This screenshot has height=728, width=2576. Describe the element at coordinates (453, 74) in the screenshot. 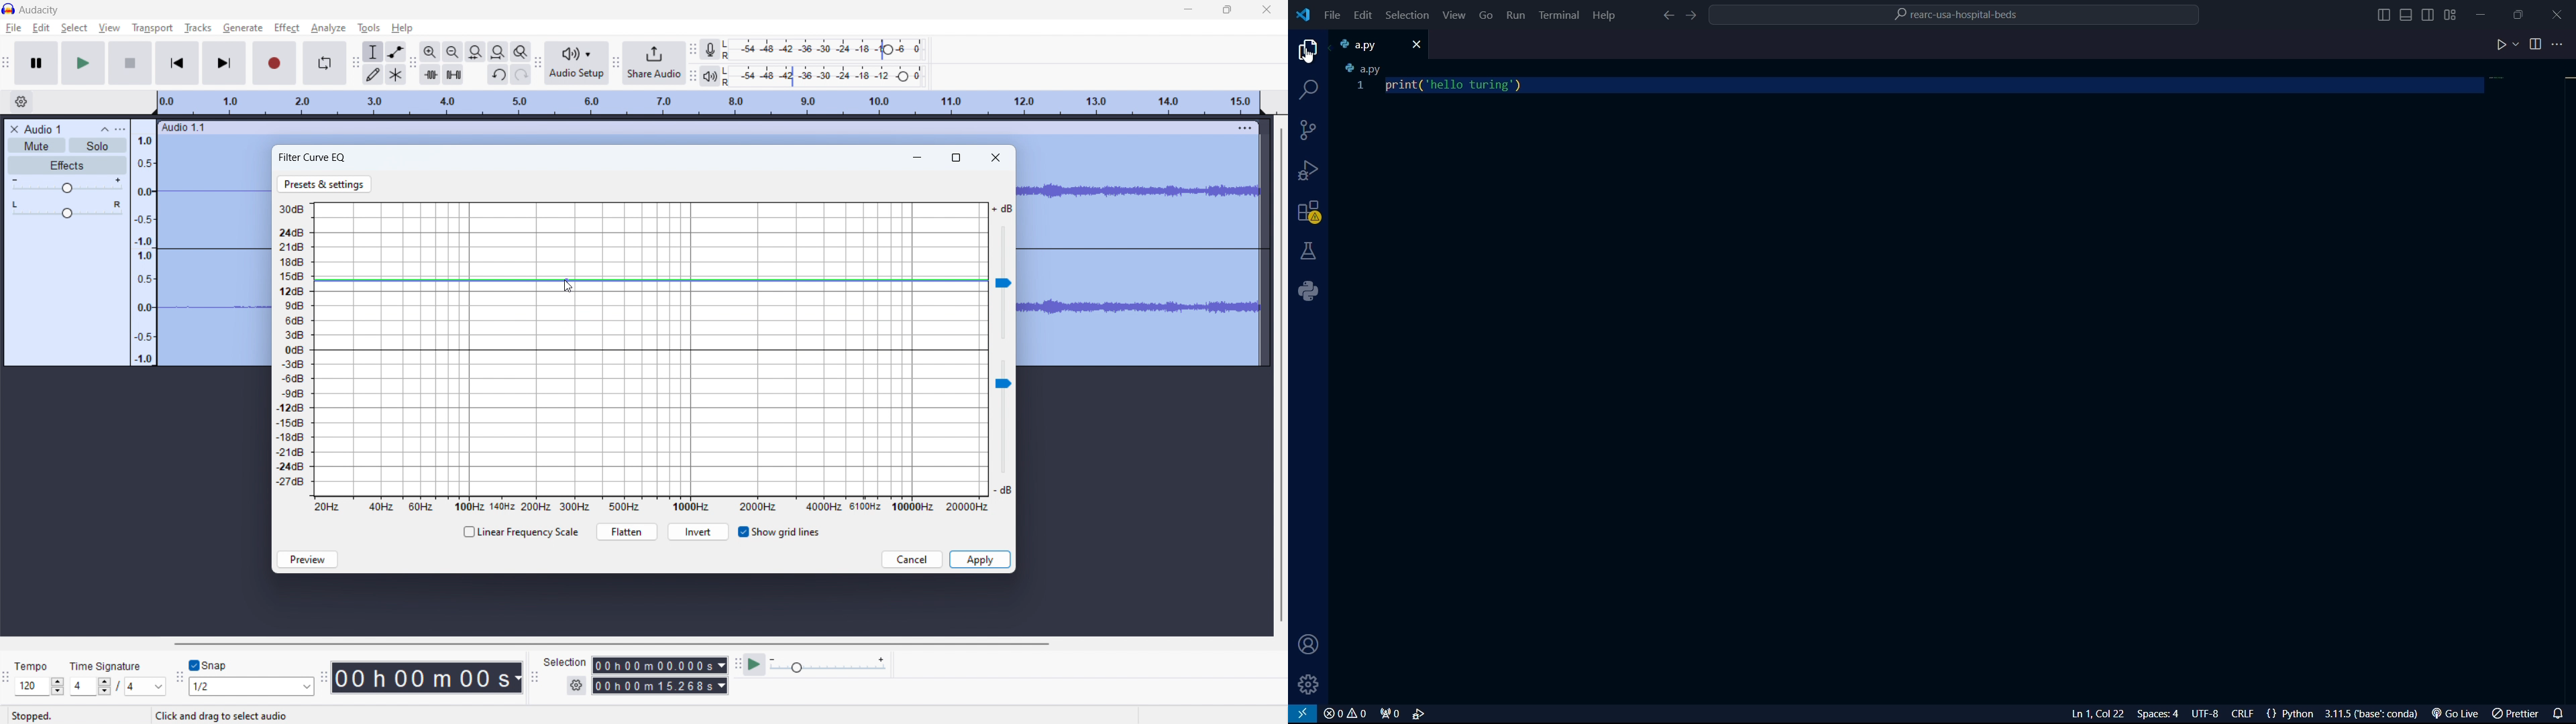

I see `silence audio selection` at that location.